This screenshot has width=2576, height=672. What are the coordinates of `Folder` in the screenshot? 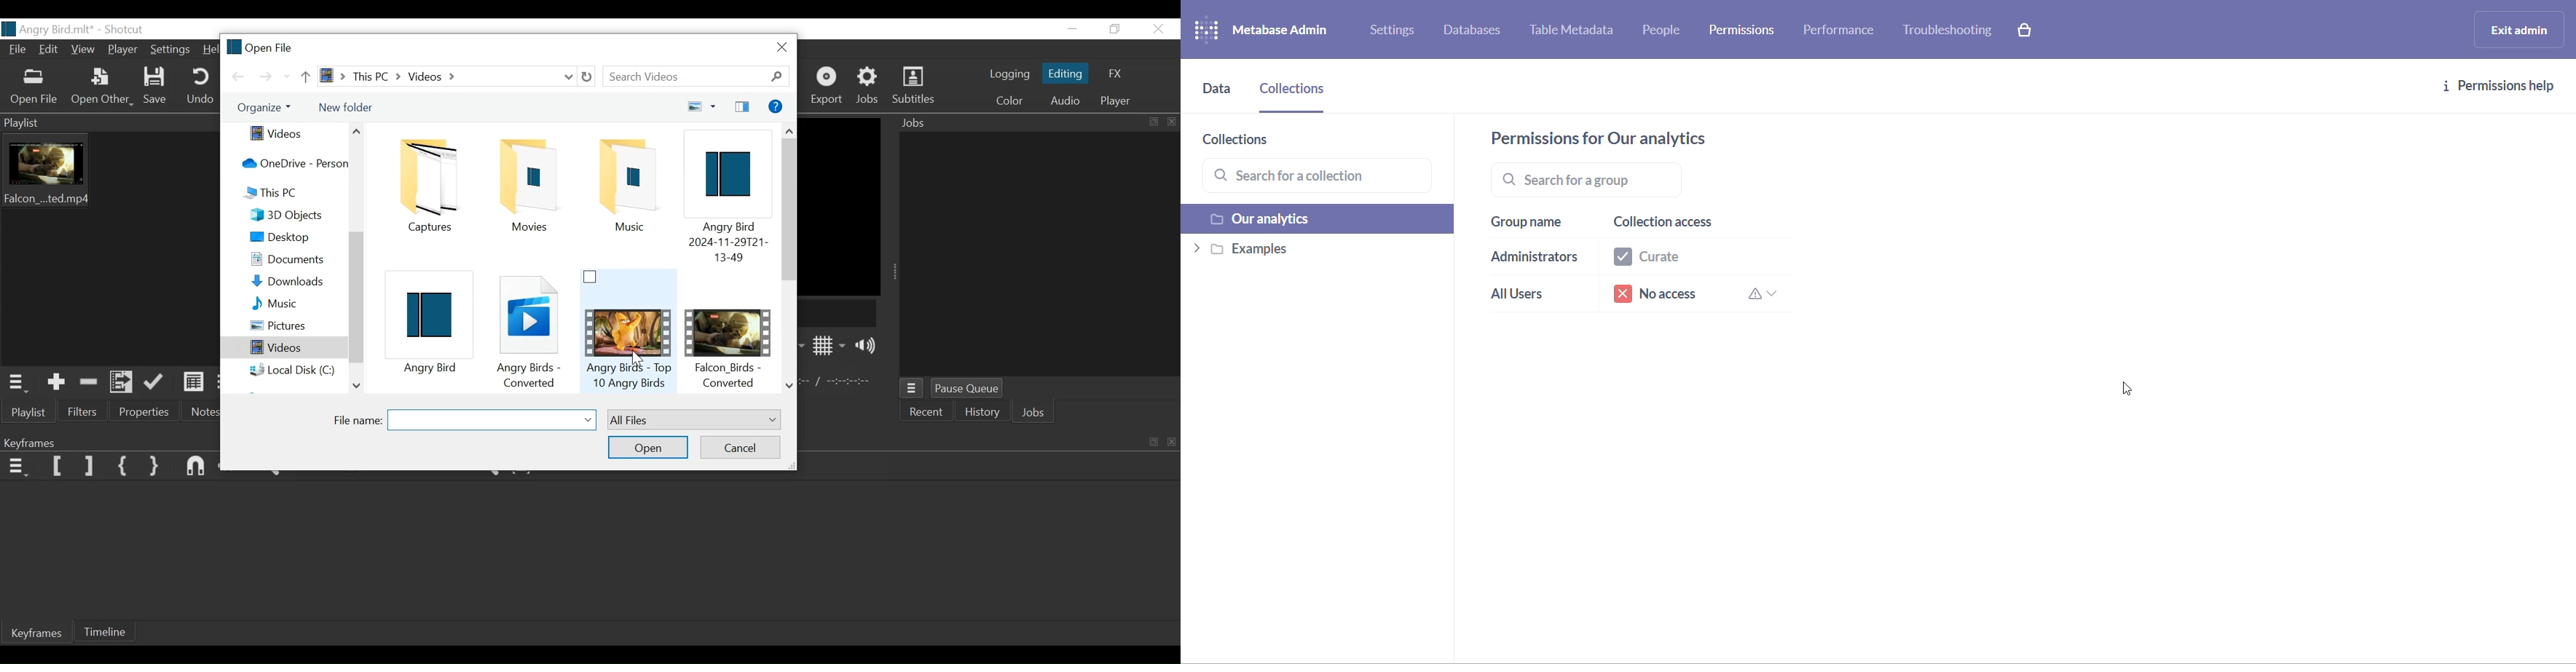 It's located at (429, 183).